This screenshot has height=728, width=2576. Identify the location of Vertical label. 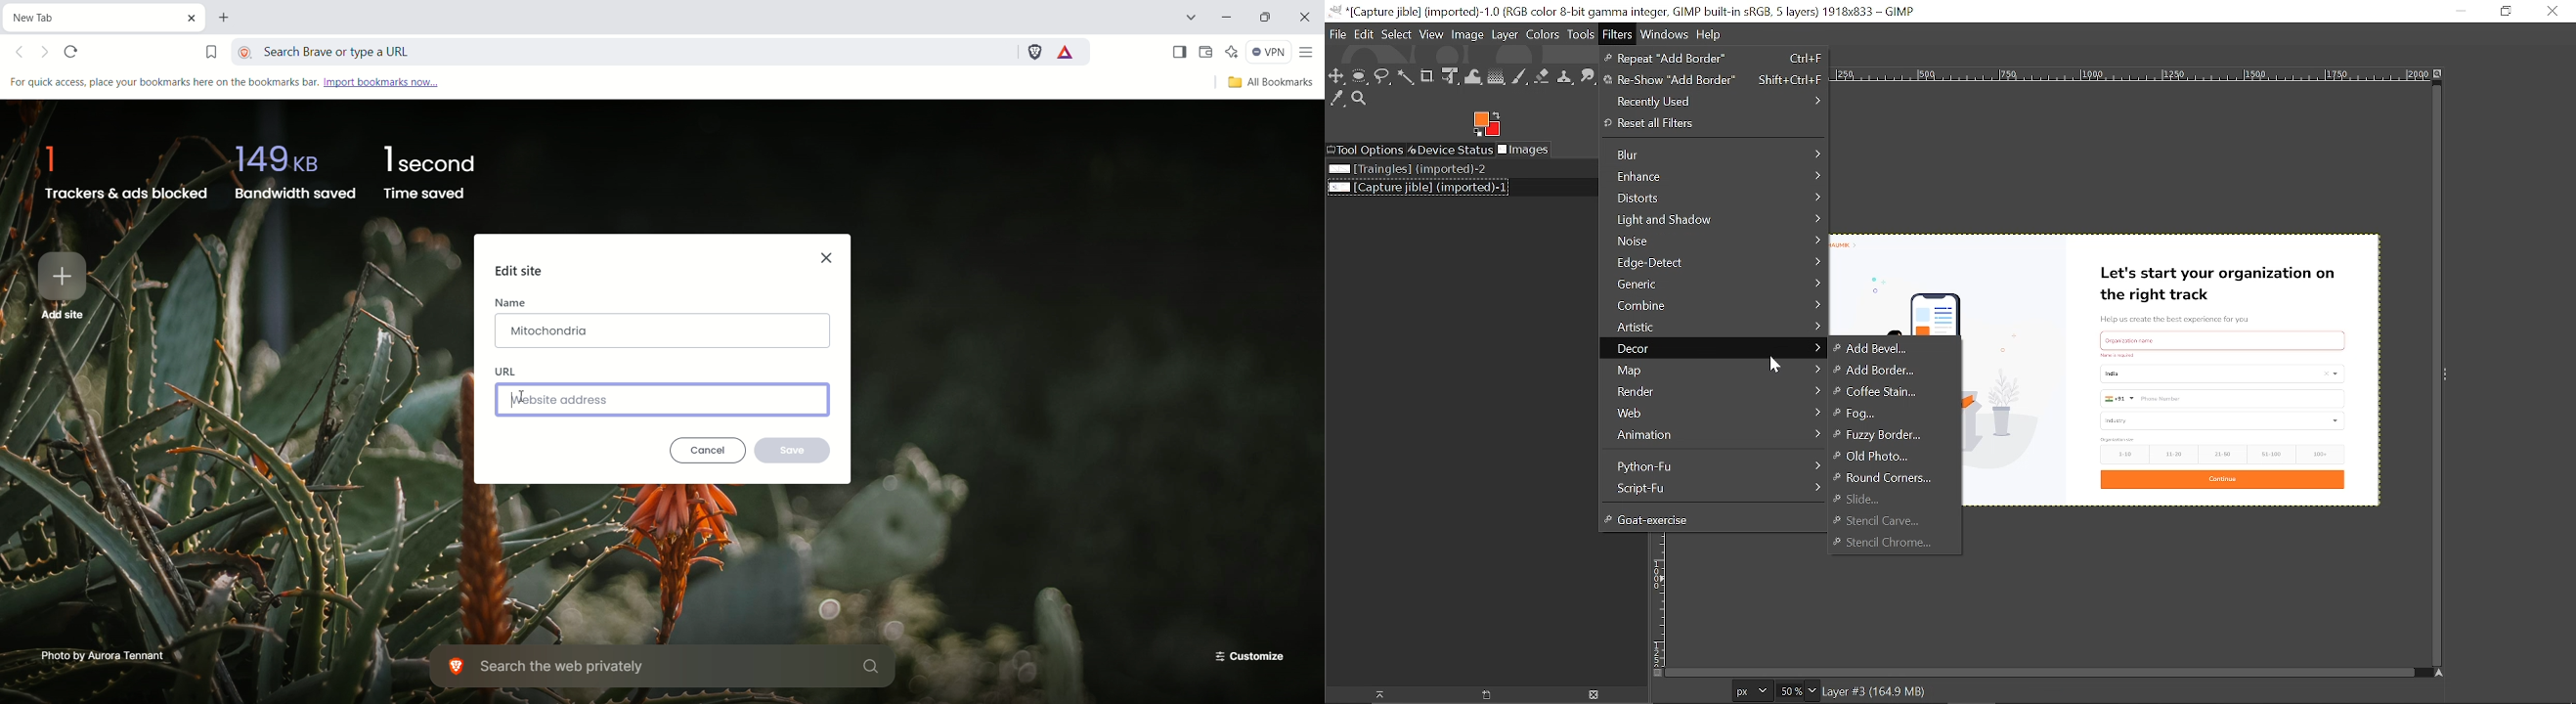
(1661, 606).